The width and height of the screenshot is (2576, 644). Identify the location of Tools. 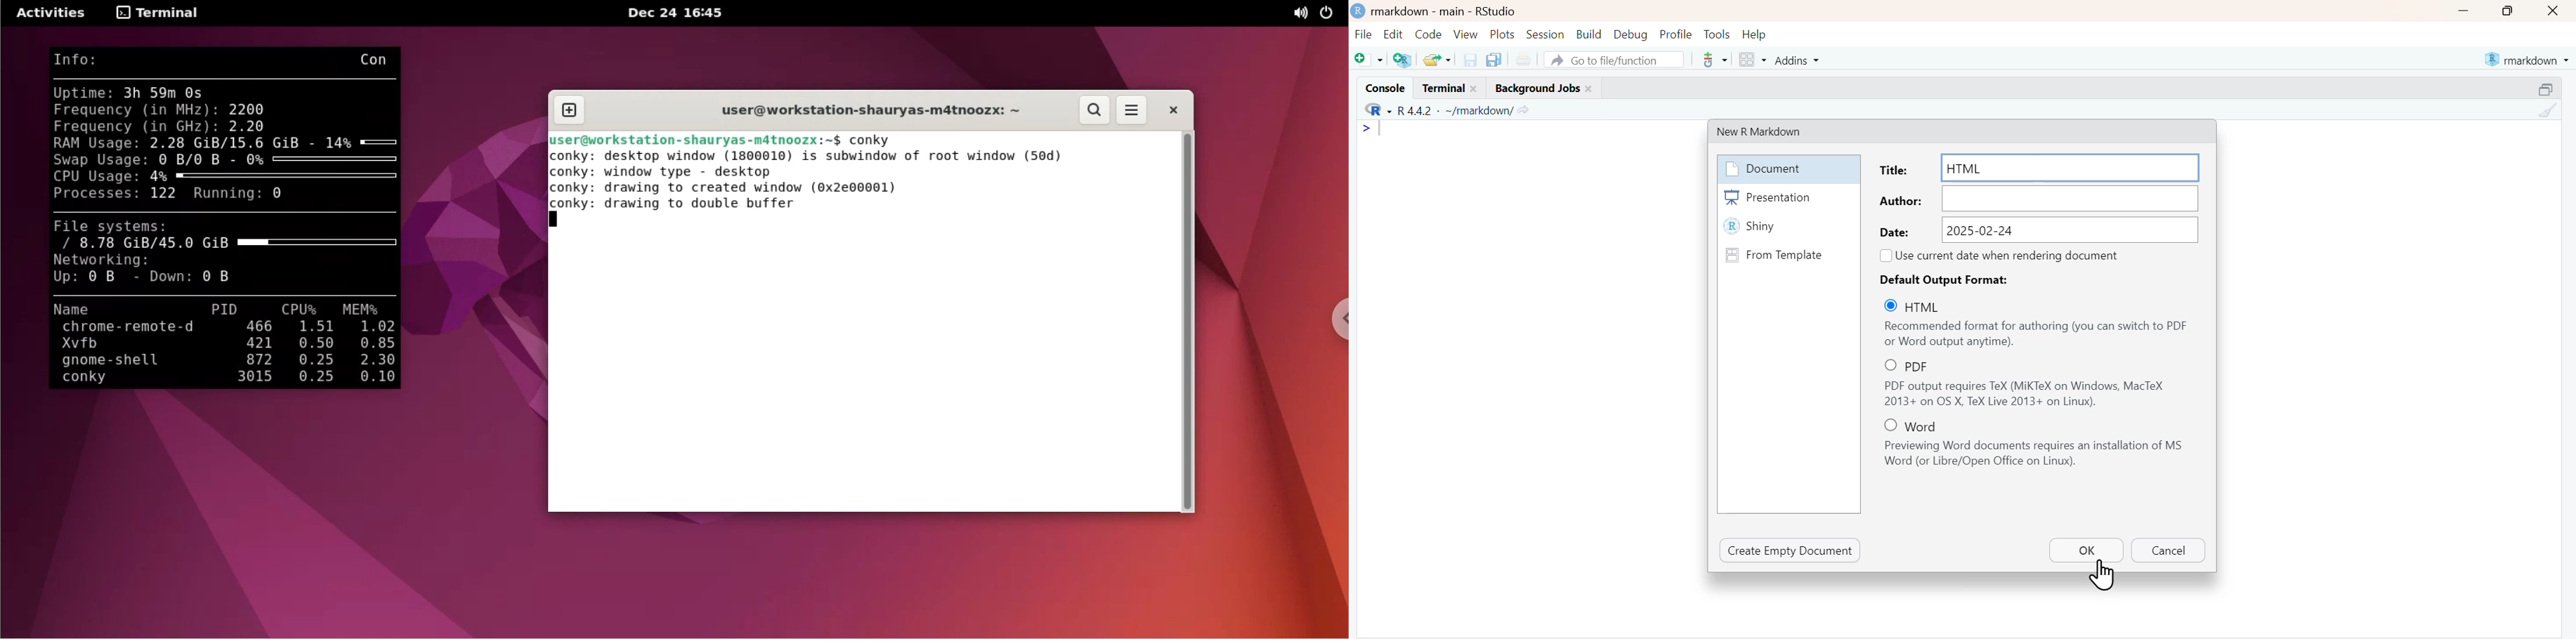
(1717, 35).